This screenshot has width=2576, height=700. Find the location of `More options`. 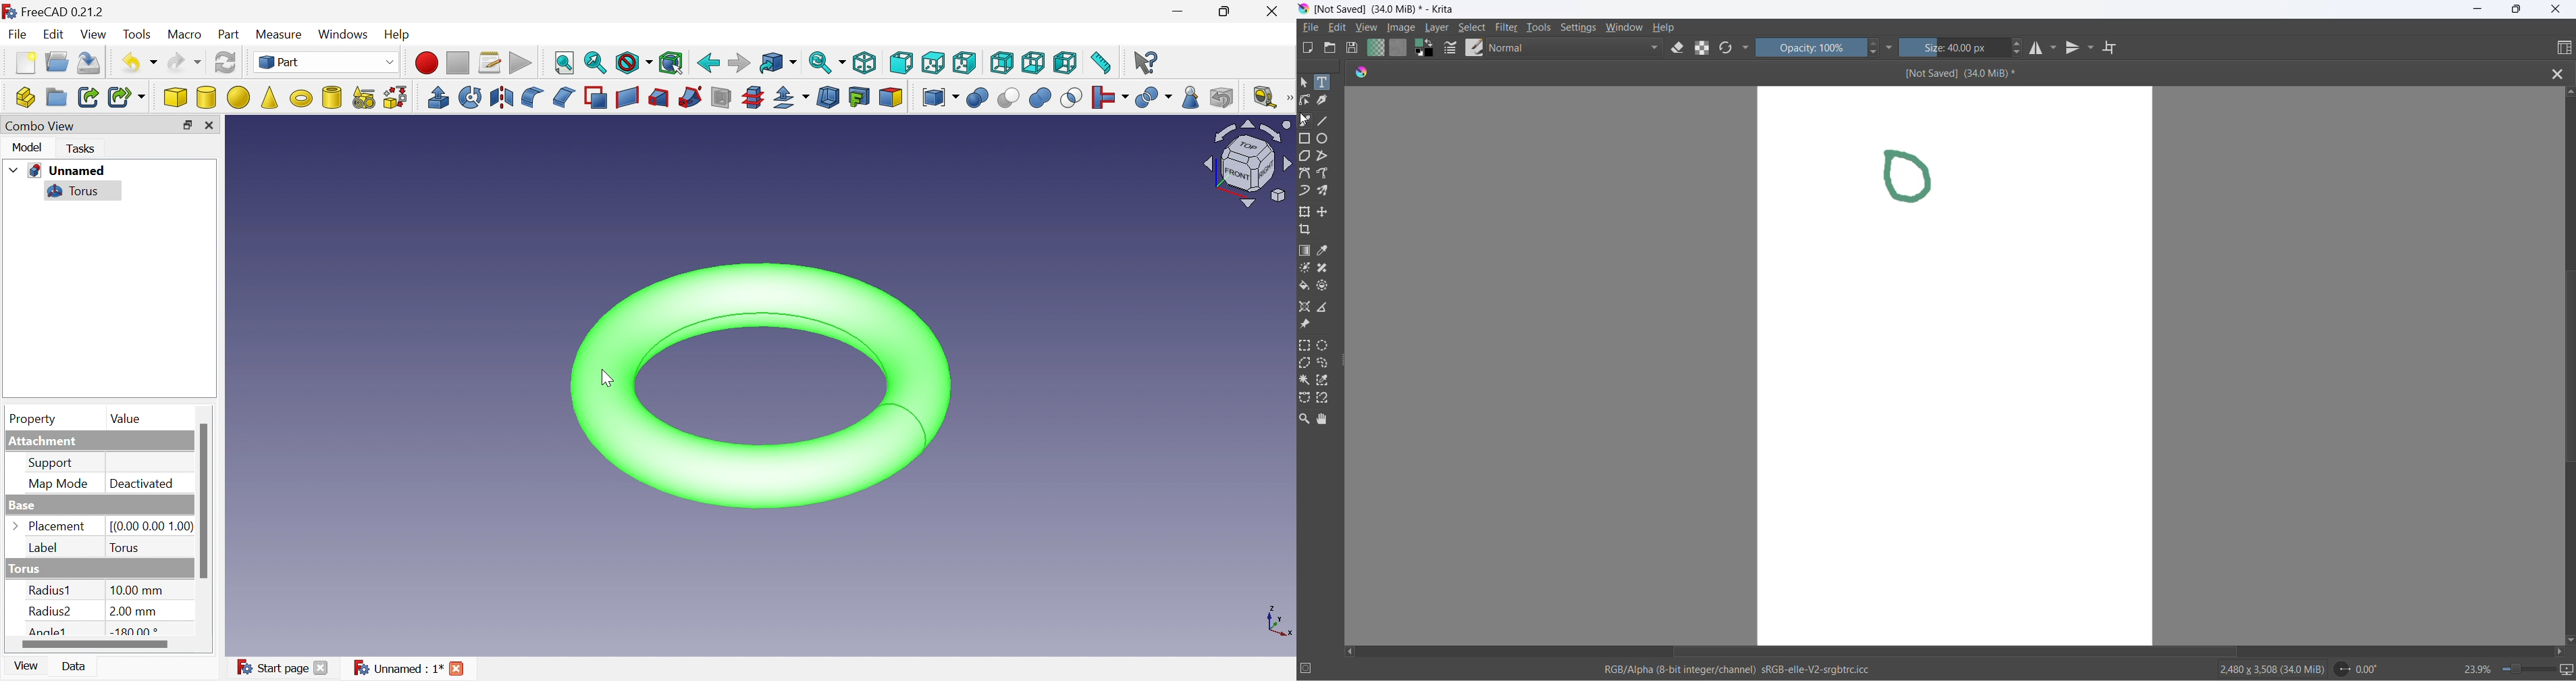

More options is located at coordinates (18, 527).